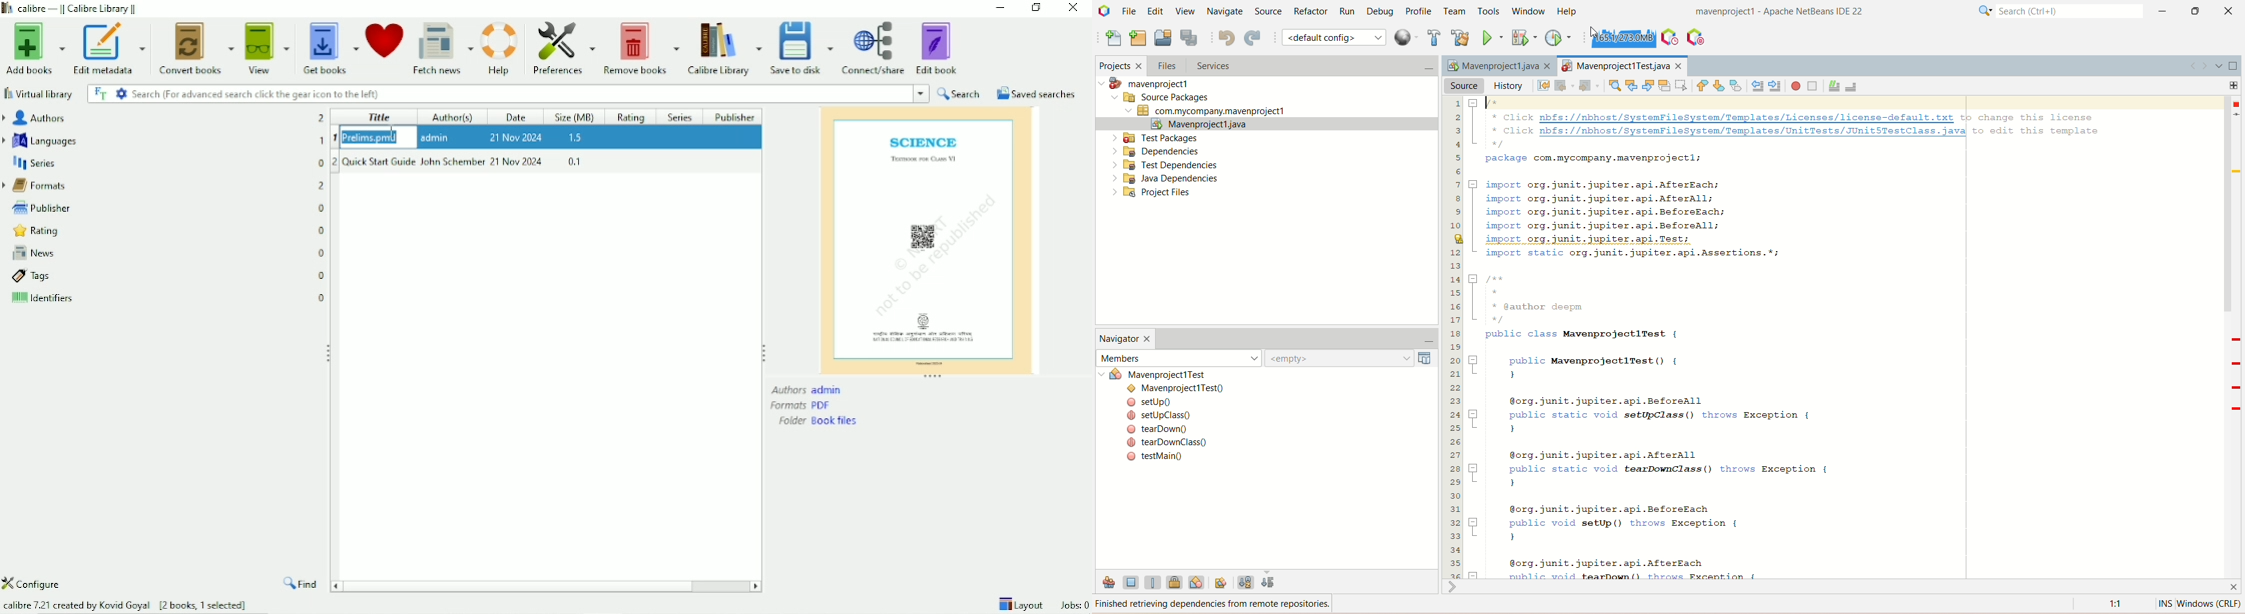 This screenshot has width=2268, height=616. Describe the element at coordinates (518, 161) in the screenshot. I see `21 Nov 2024` at that location.